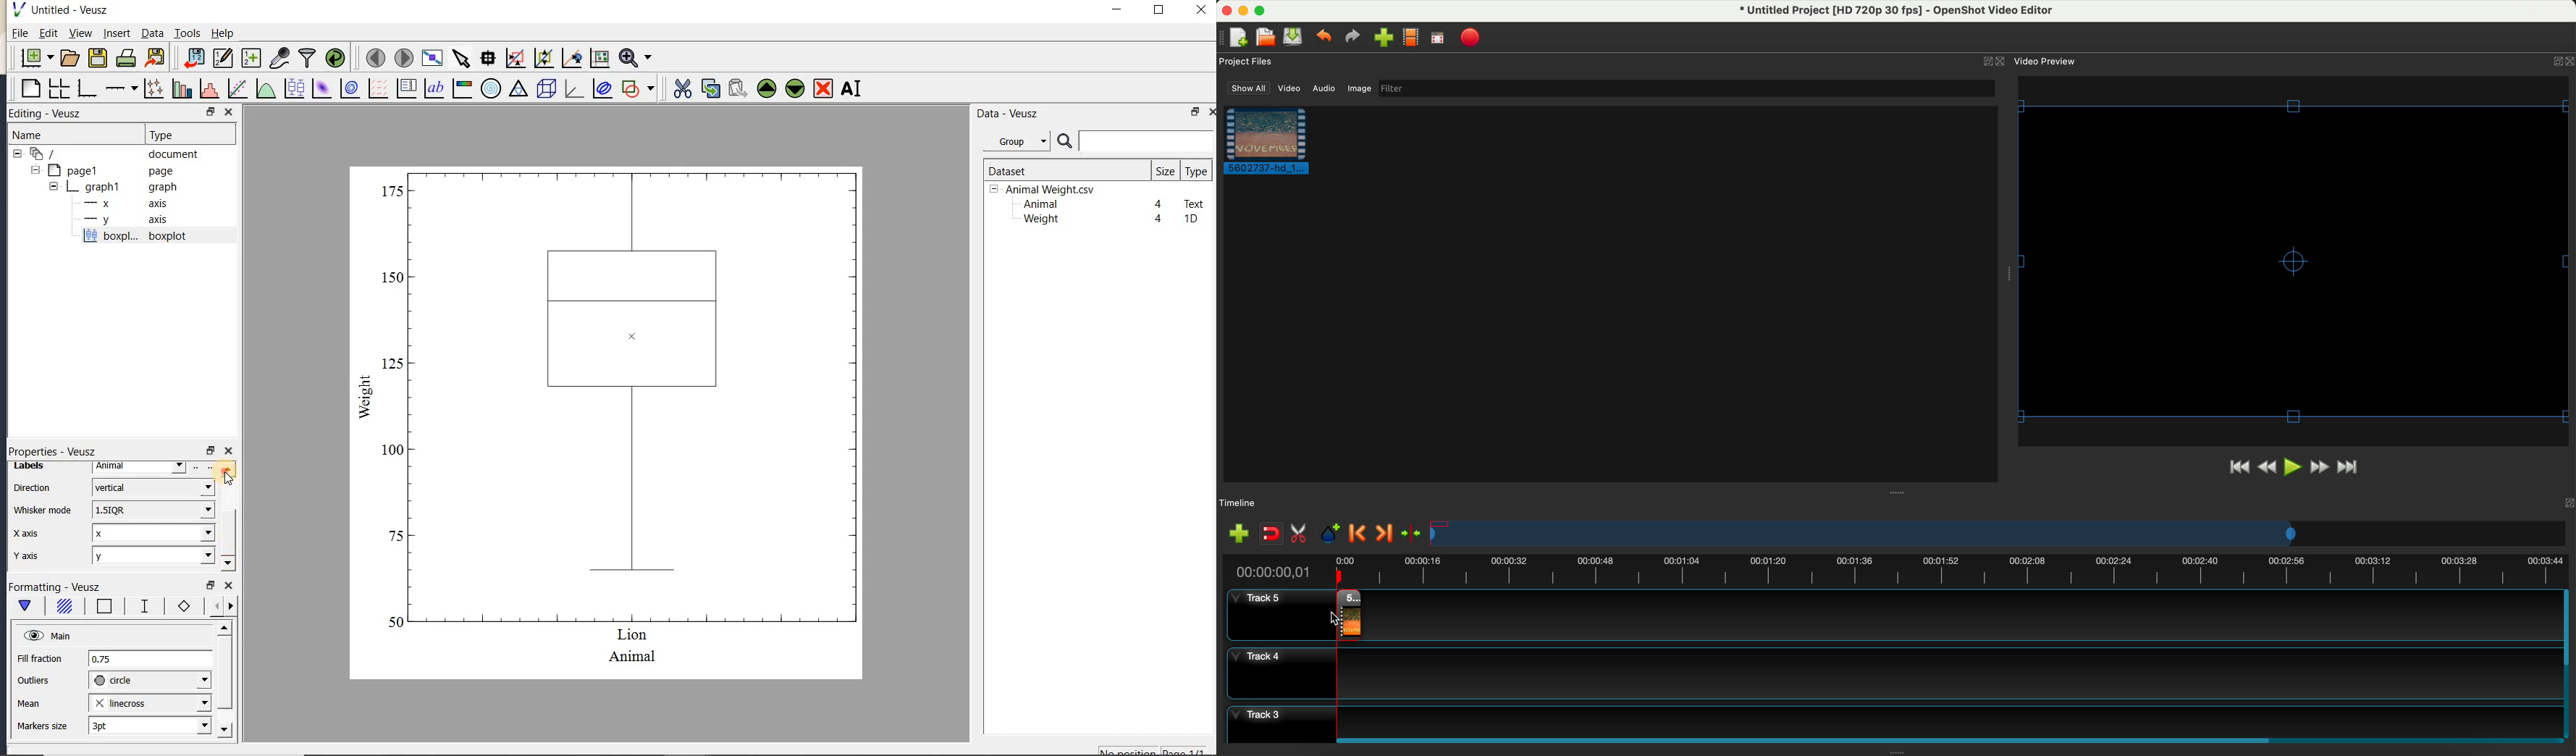 The height and width of the screenshot is (756, 2576). I want to click on minimize, so click(1244, 11).